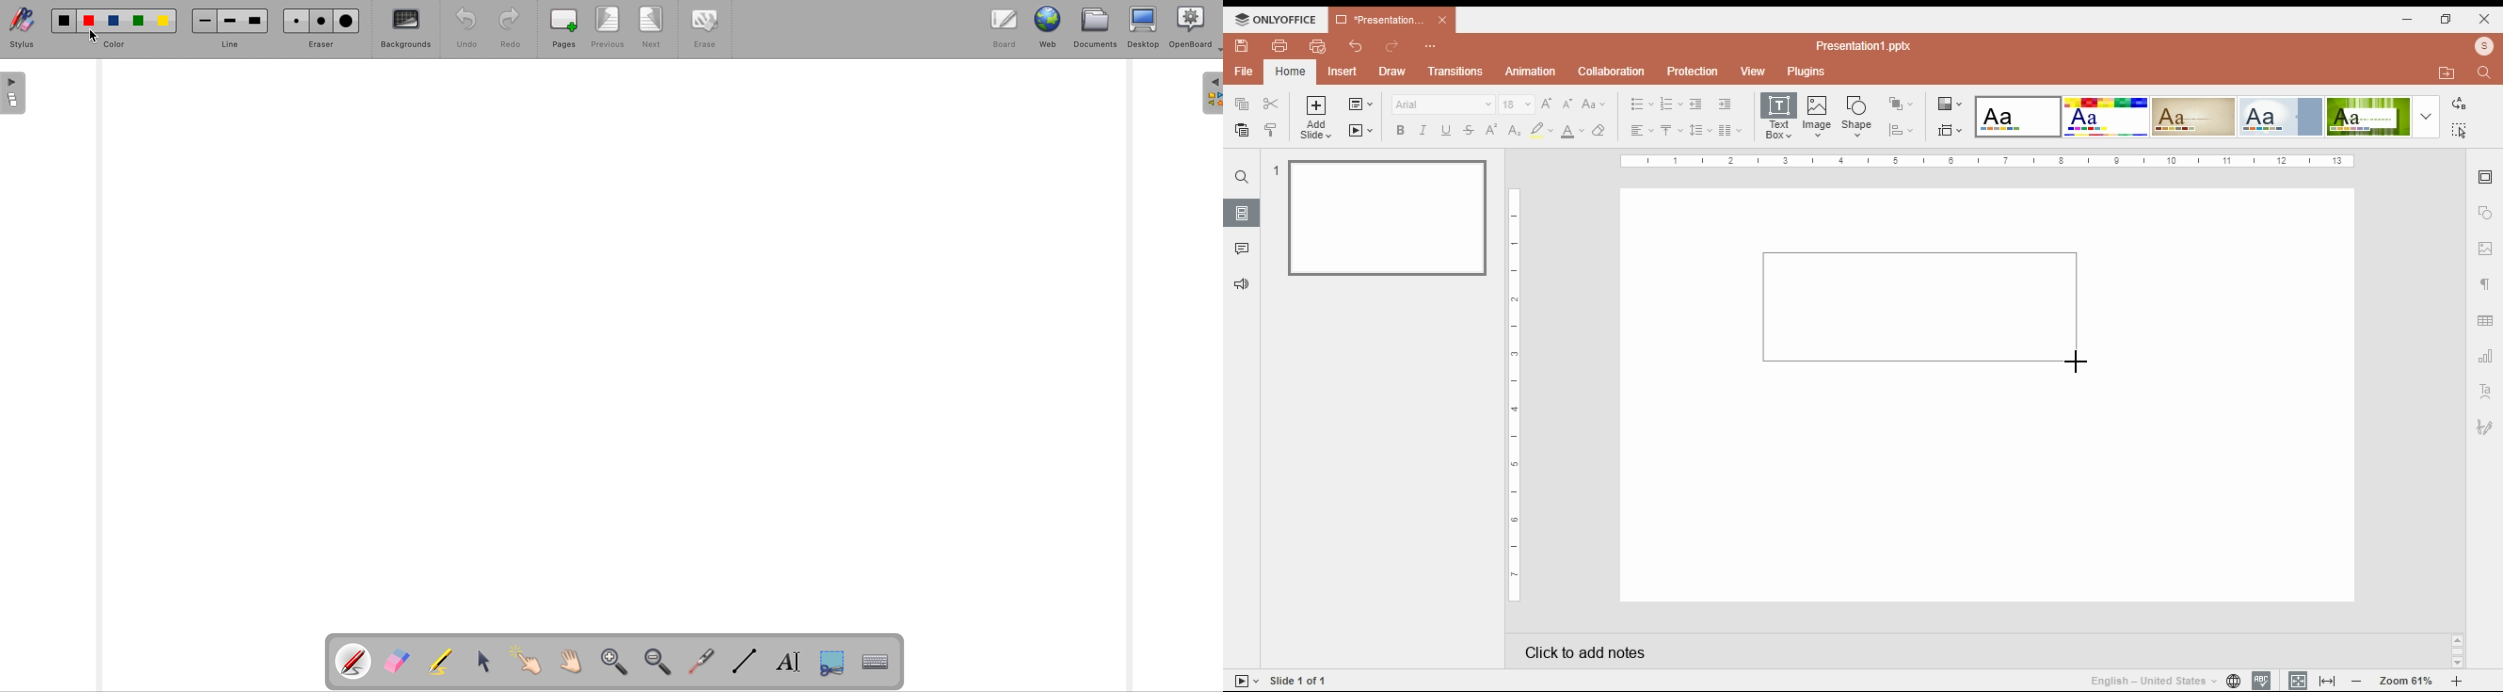 This screenshot has width=2520, height=700. Describe the element at coordinates (2194, 116) in the screenshot. I see `color theme` at that location.